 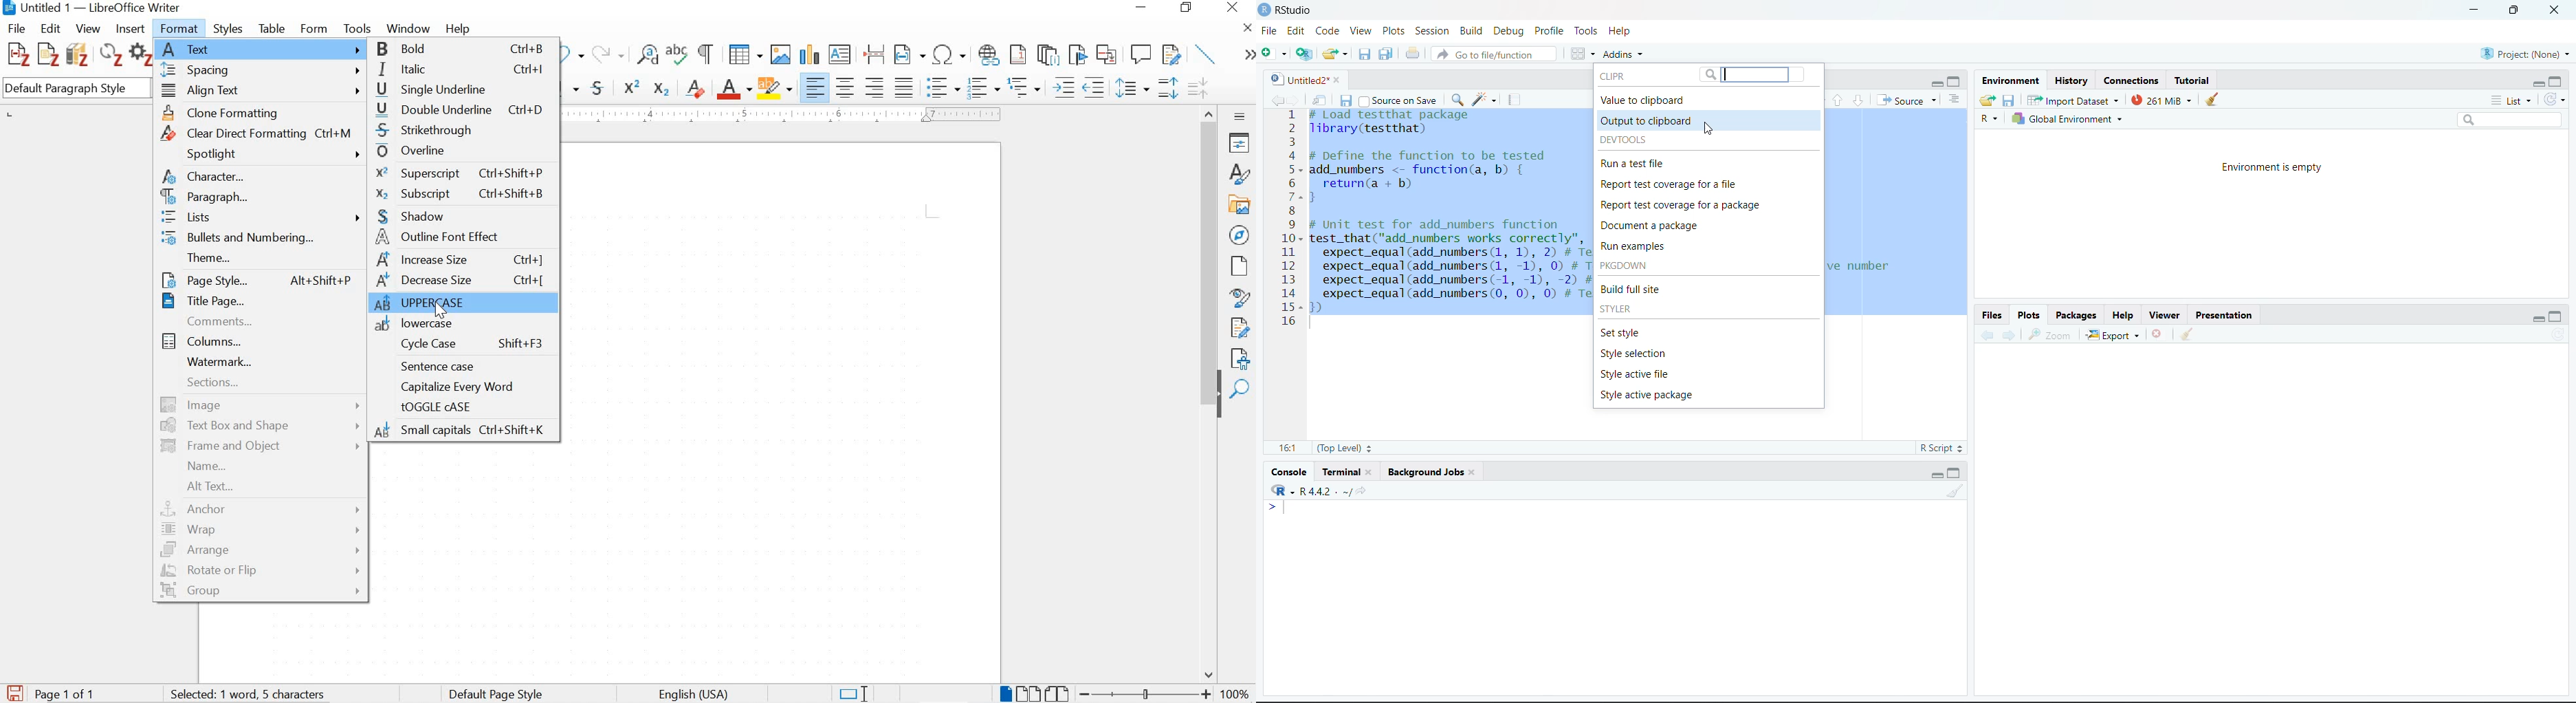 I want to click on R Script, so click(x=1935, y=448).